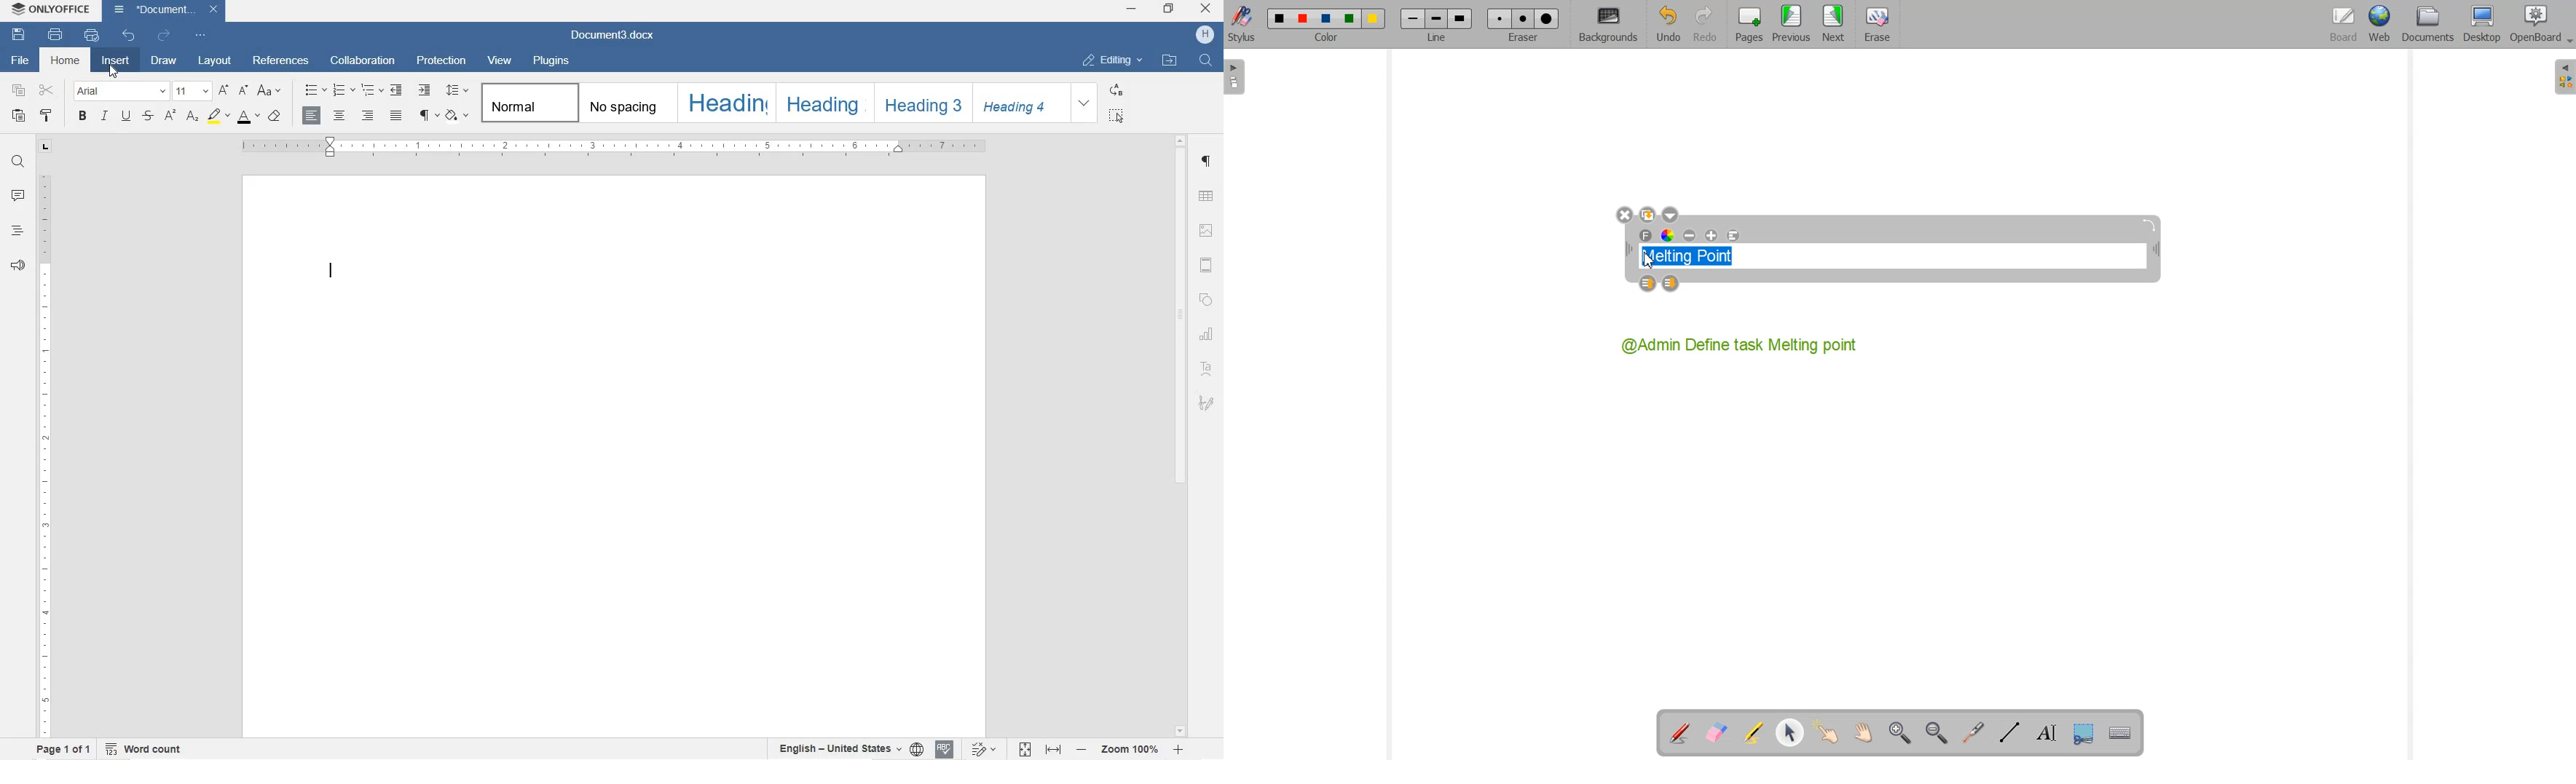 Image resolution: width=2576 pixels, height=784 pixels. Describe the element at coordinates (1205, 35) in the screenshot. I see `HP` at that location.